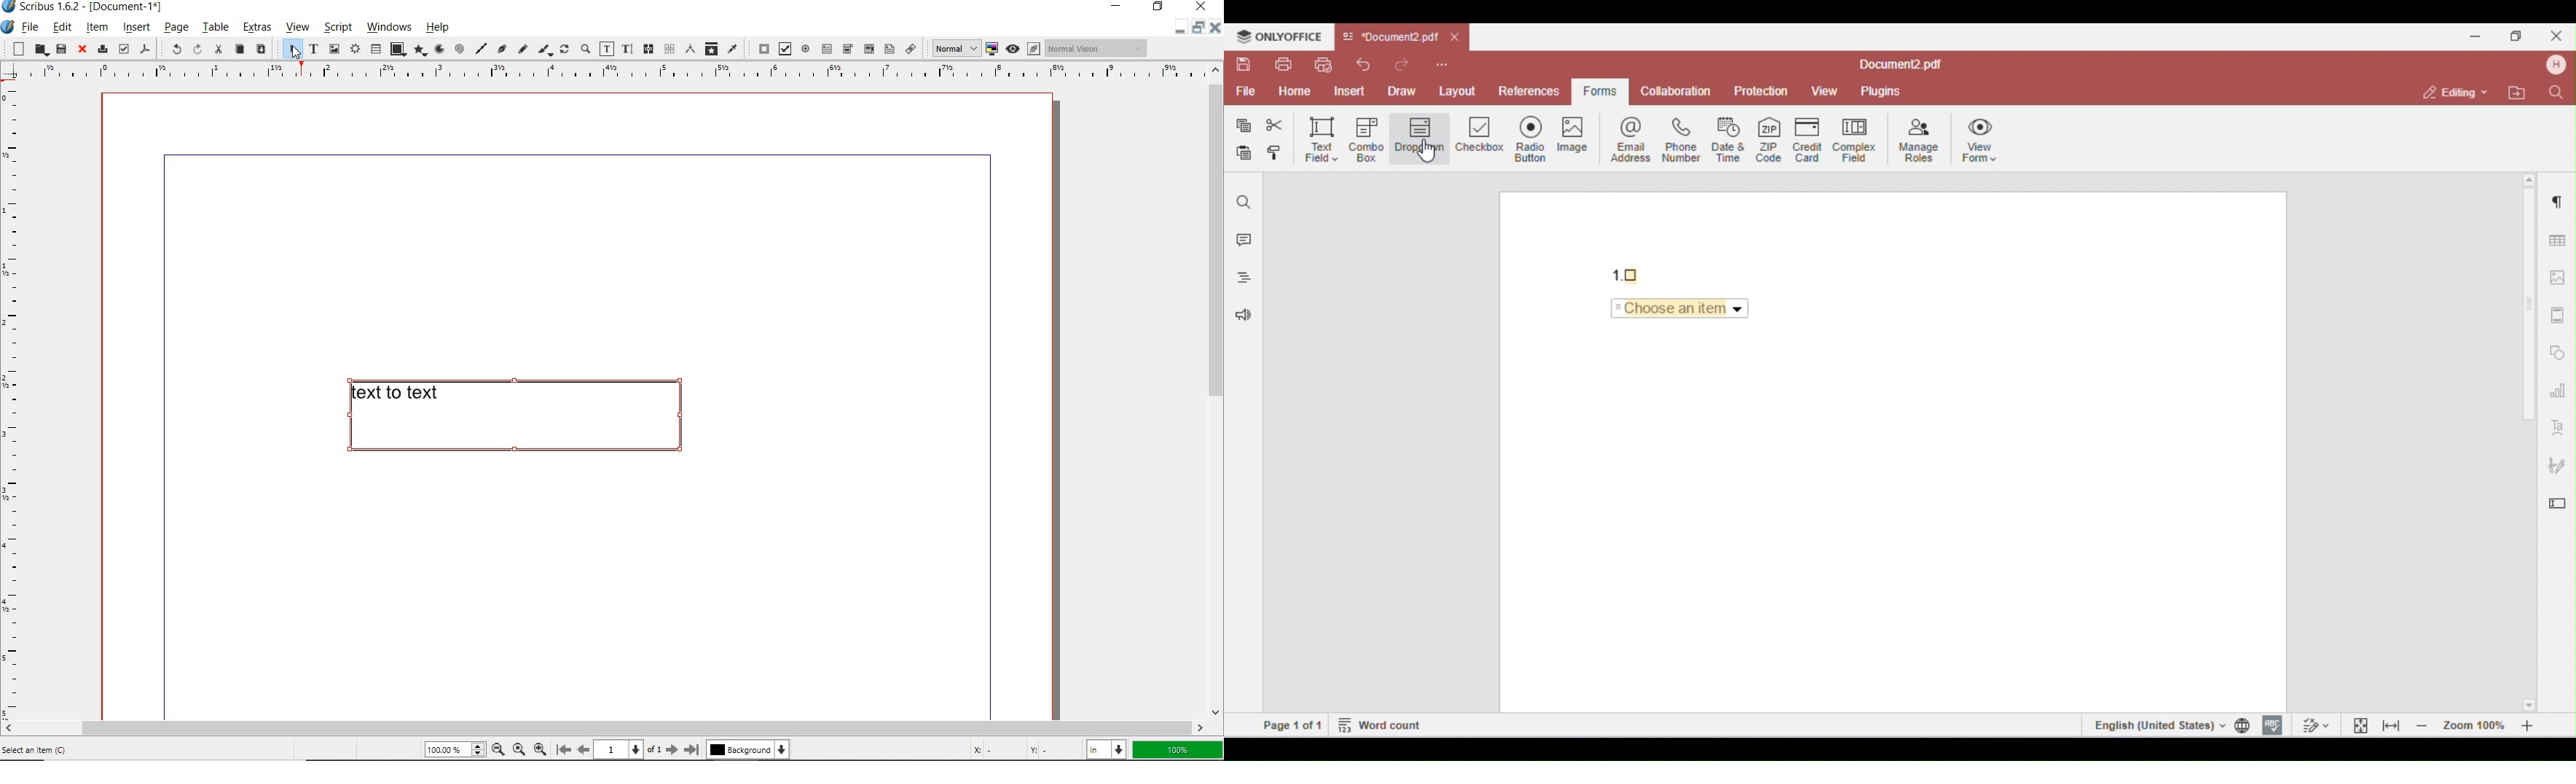  What do you see at coordinates (62, 27) in the screenshot?
I see `edit` at bounding box center [62, 27].